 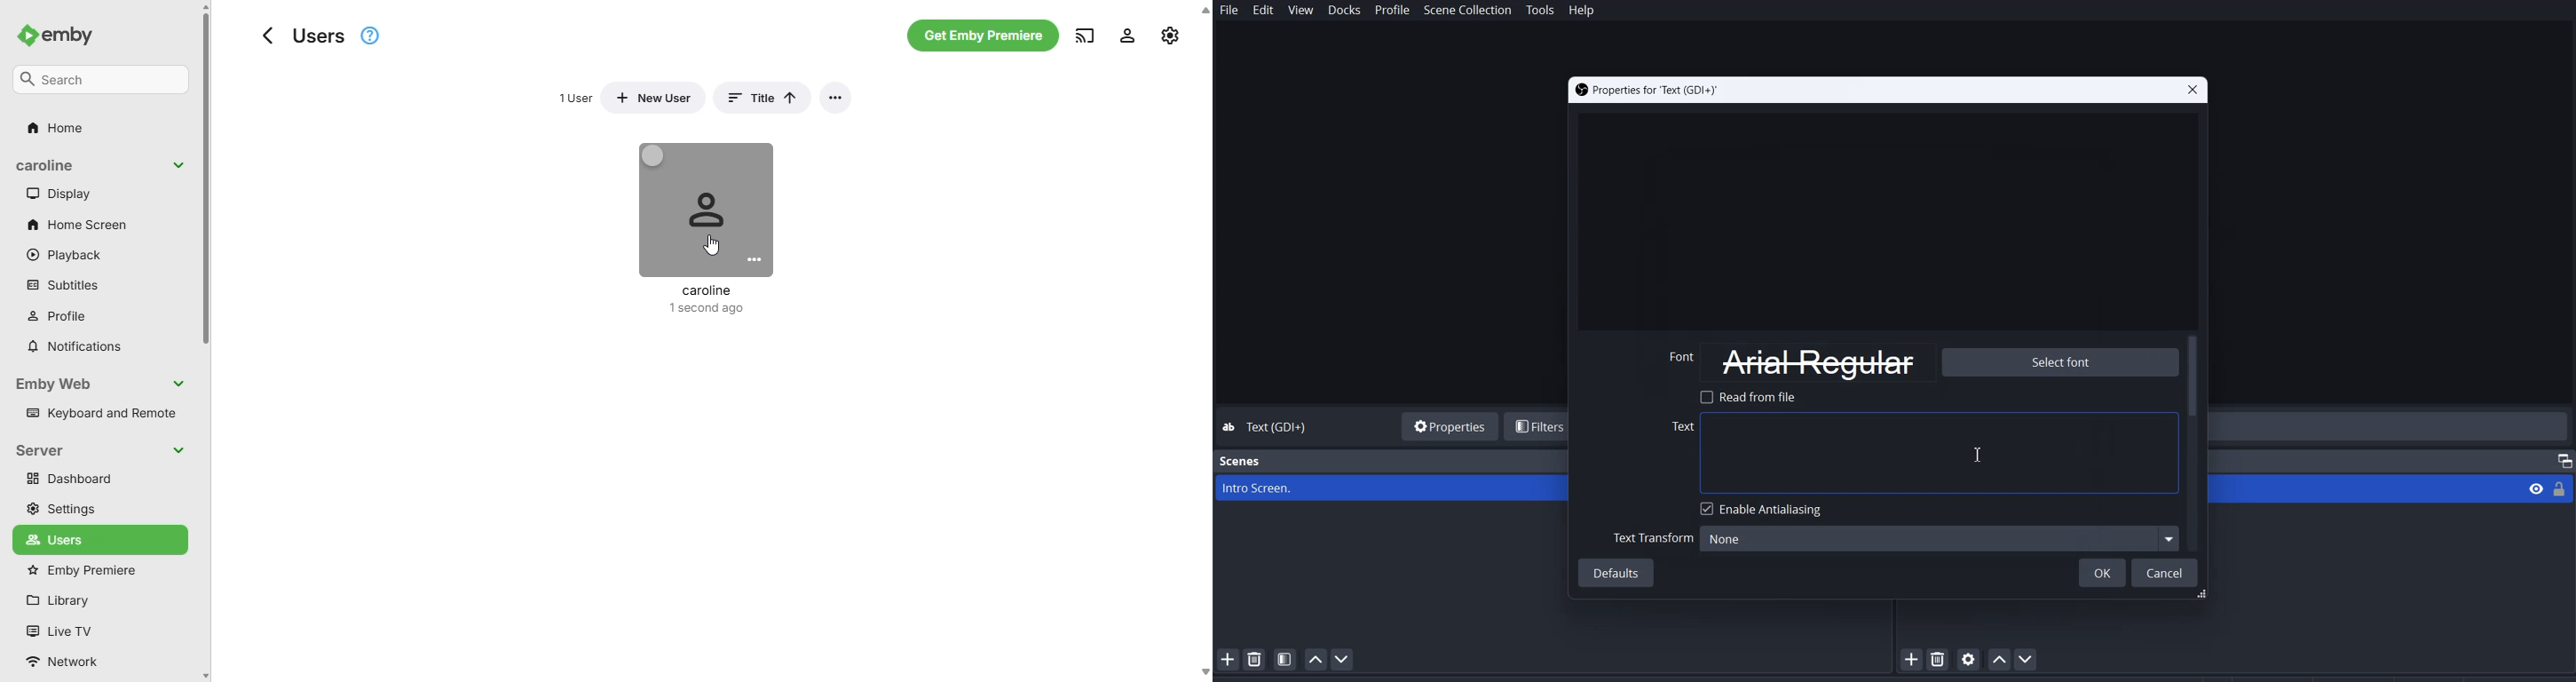 I want to click on File, so click(x=1230, y=11).